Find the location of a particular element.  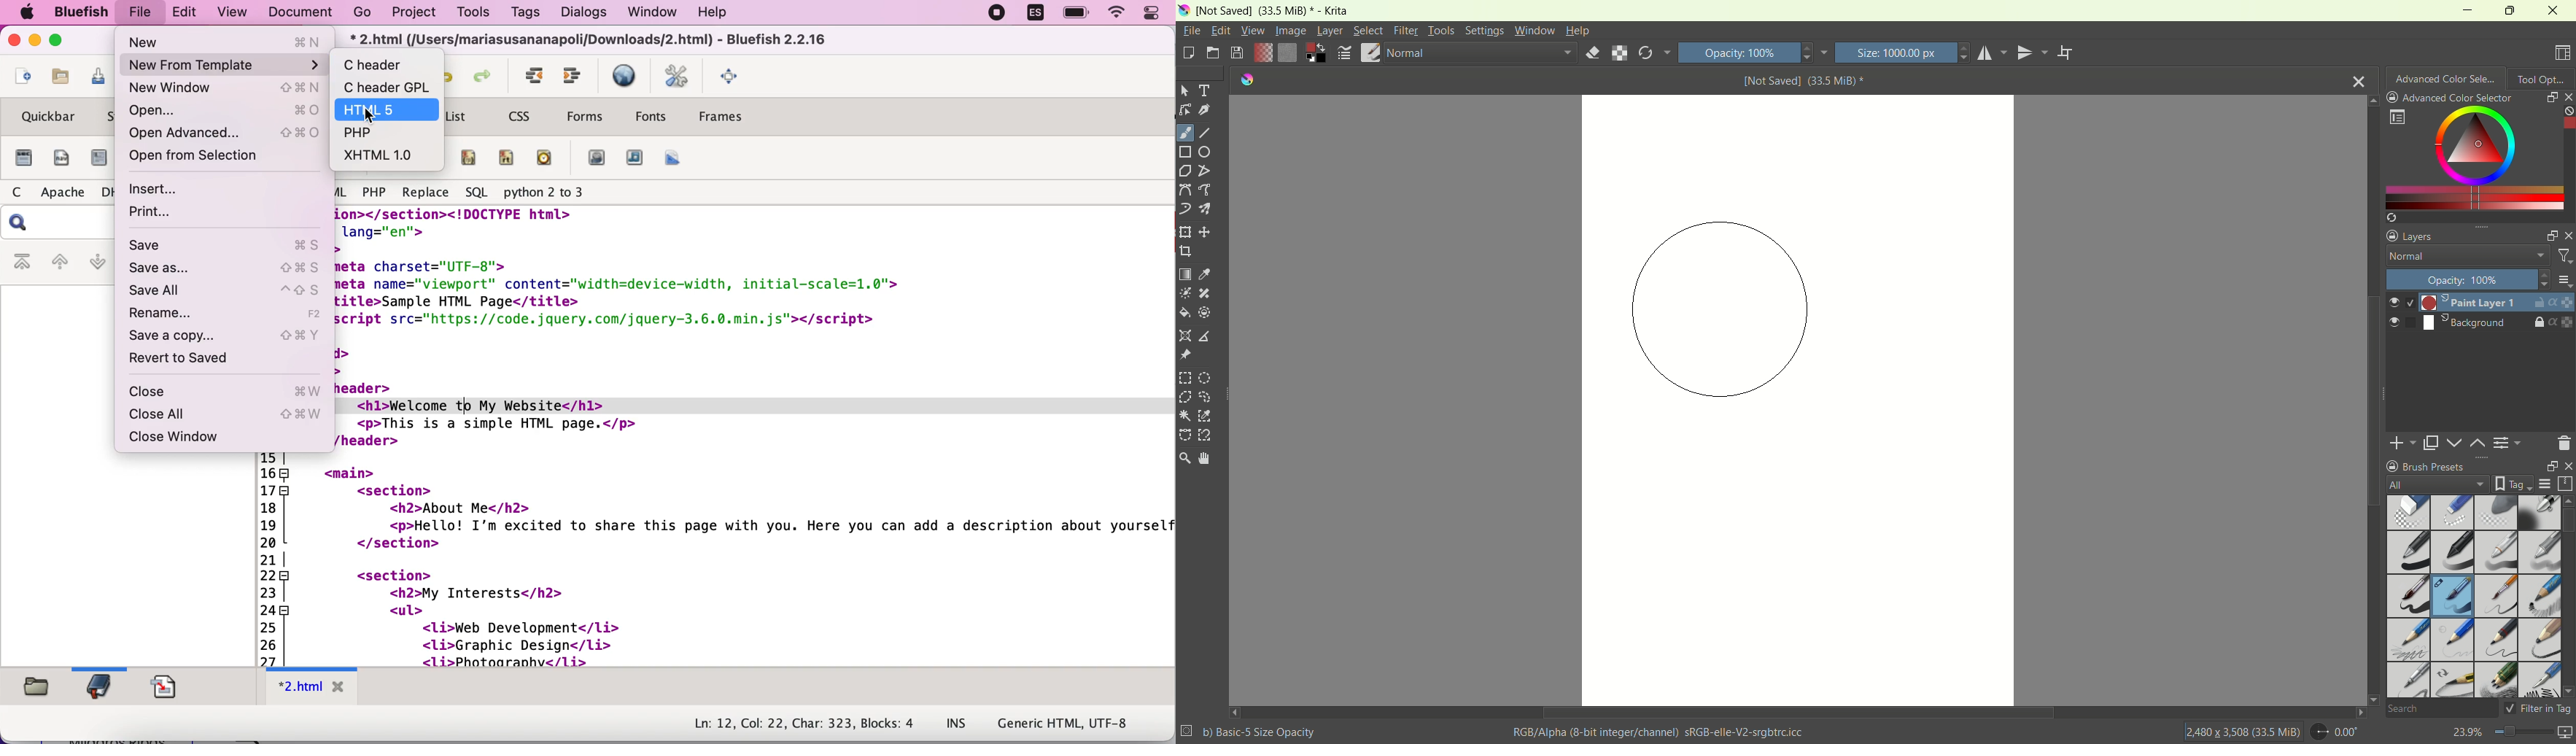

phyton 2 to 3 is located at coordinates (547, 192).